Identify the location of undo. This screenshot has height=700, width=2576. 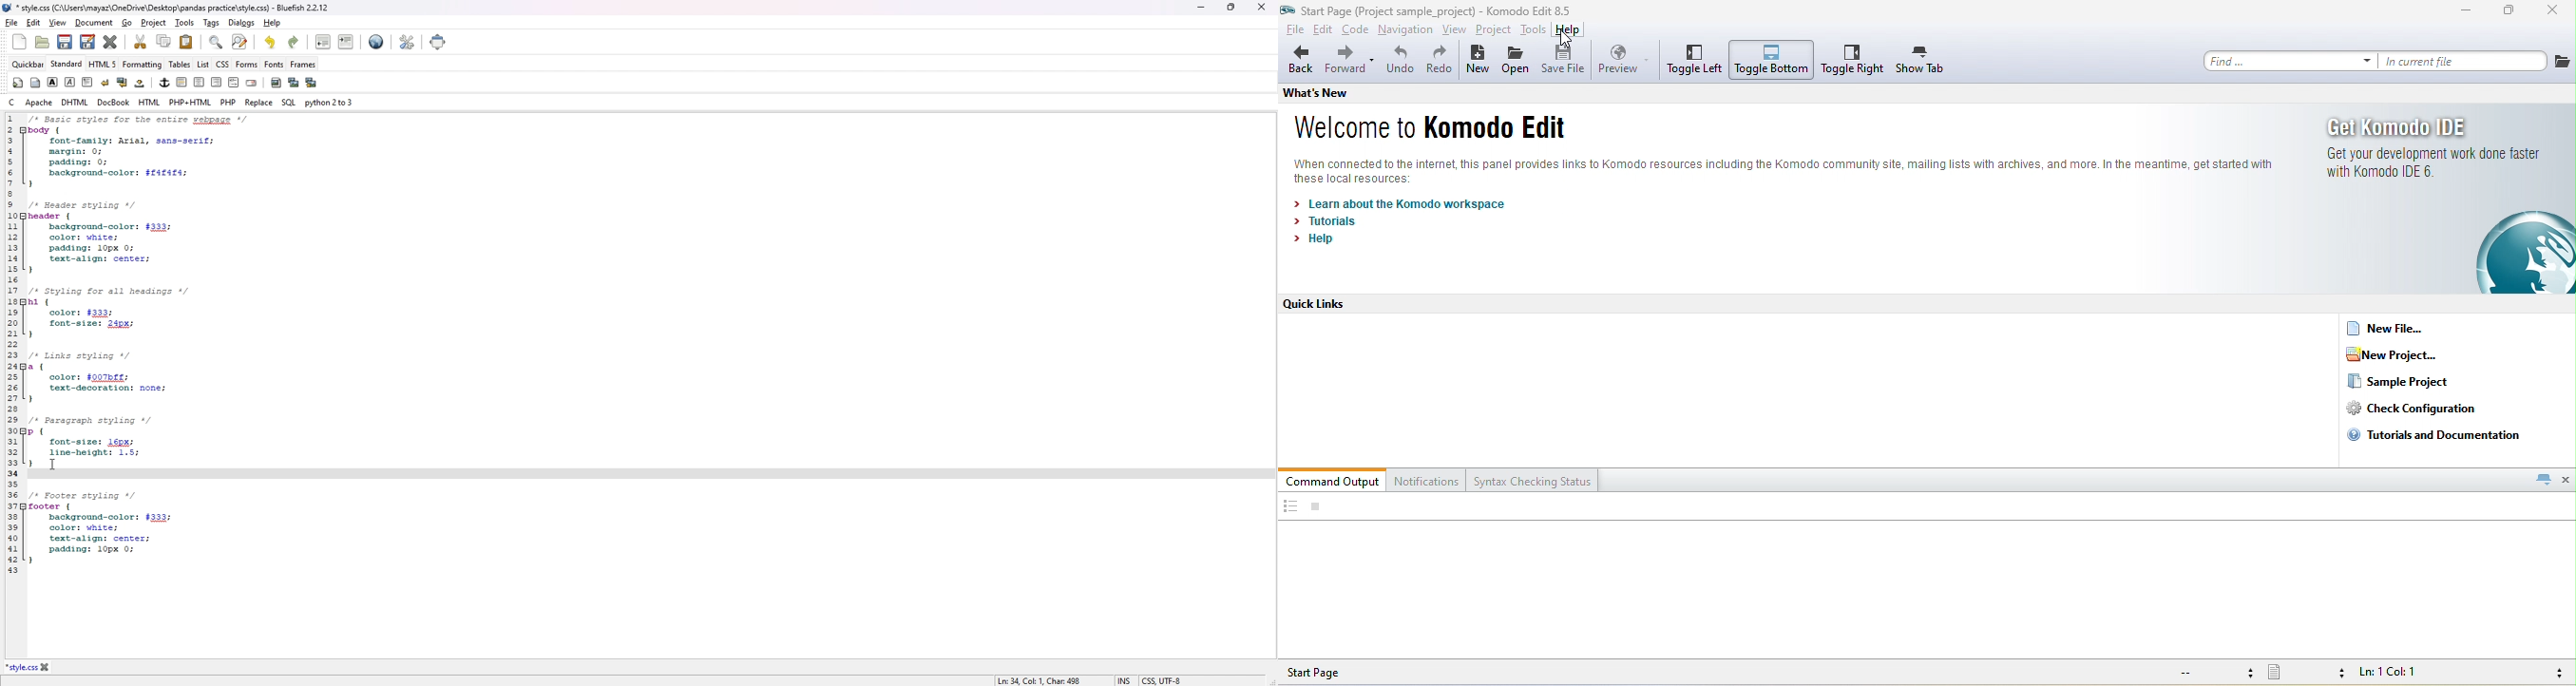
(271, 43).